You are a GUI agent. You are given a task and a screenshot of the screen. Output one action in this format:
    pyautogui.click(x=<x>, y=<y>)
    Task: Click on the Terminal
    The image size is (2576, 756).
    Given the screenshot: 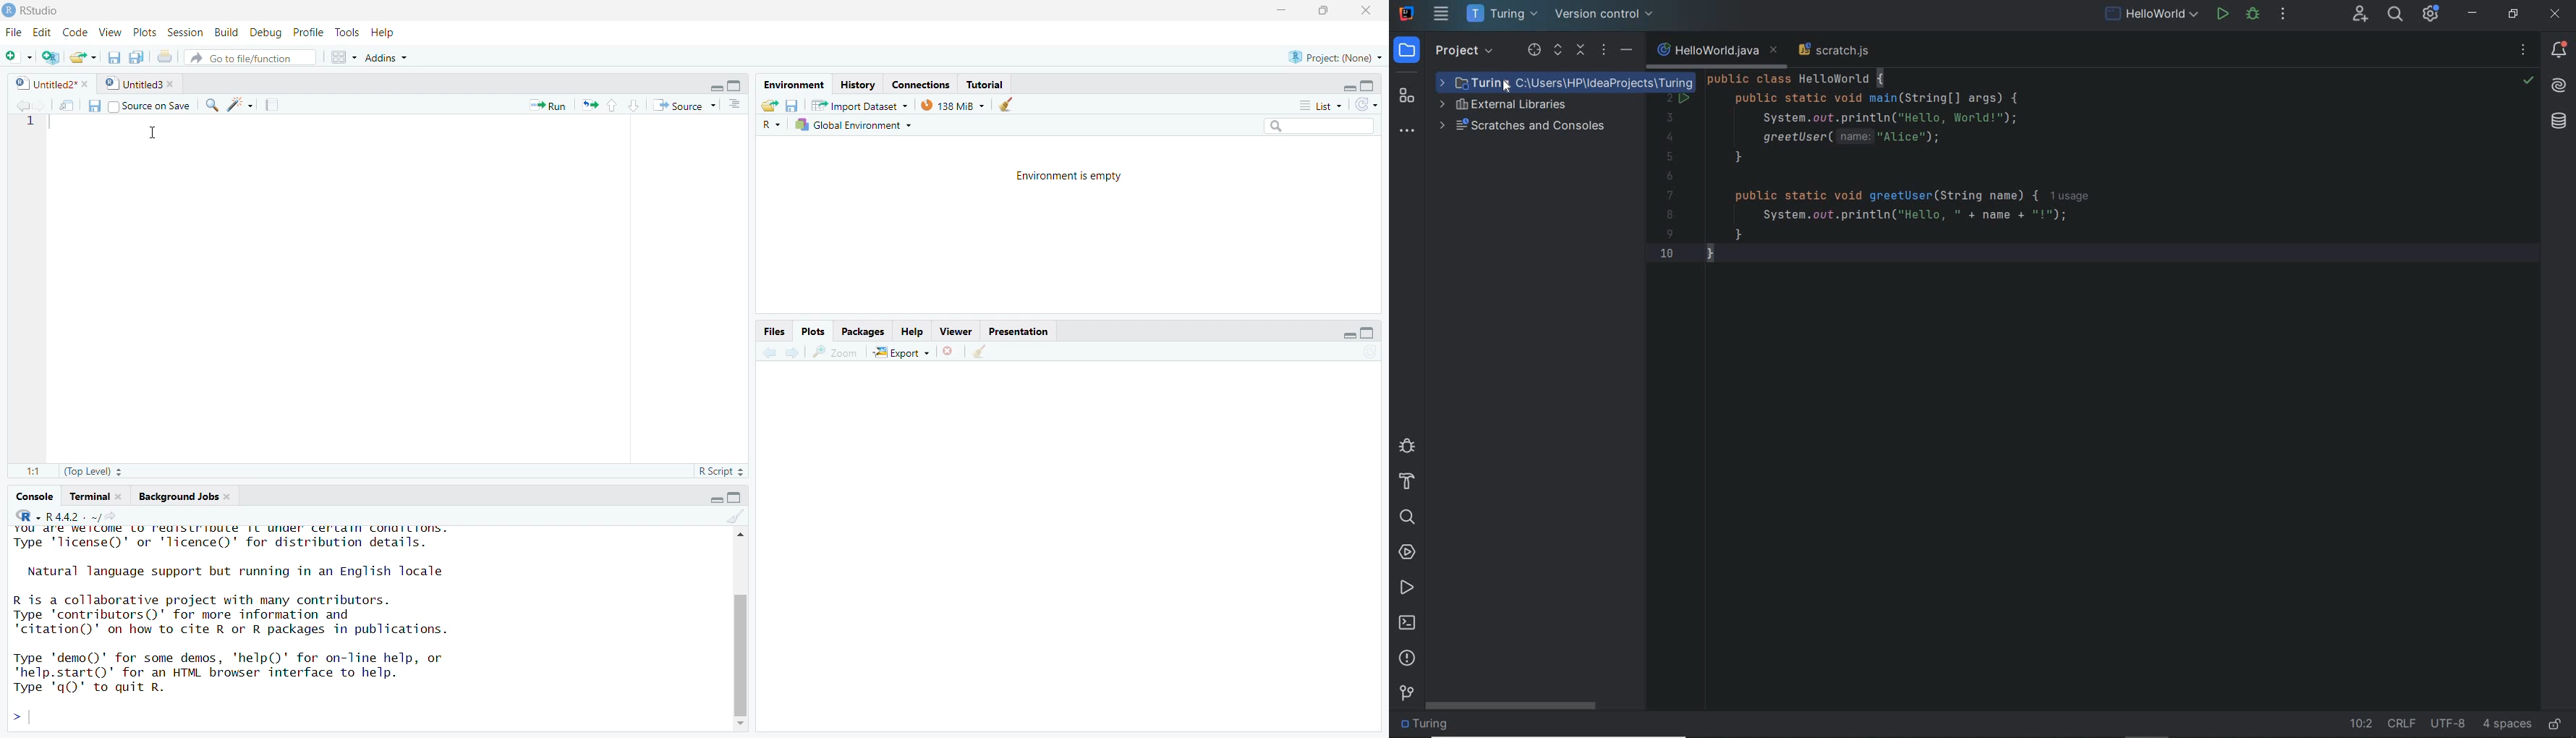 What is the action you would take?
    pyautogui.click(x=93, y=495)
    